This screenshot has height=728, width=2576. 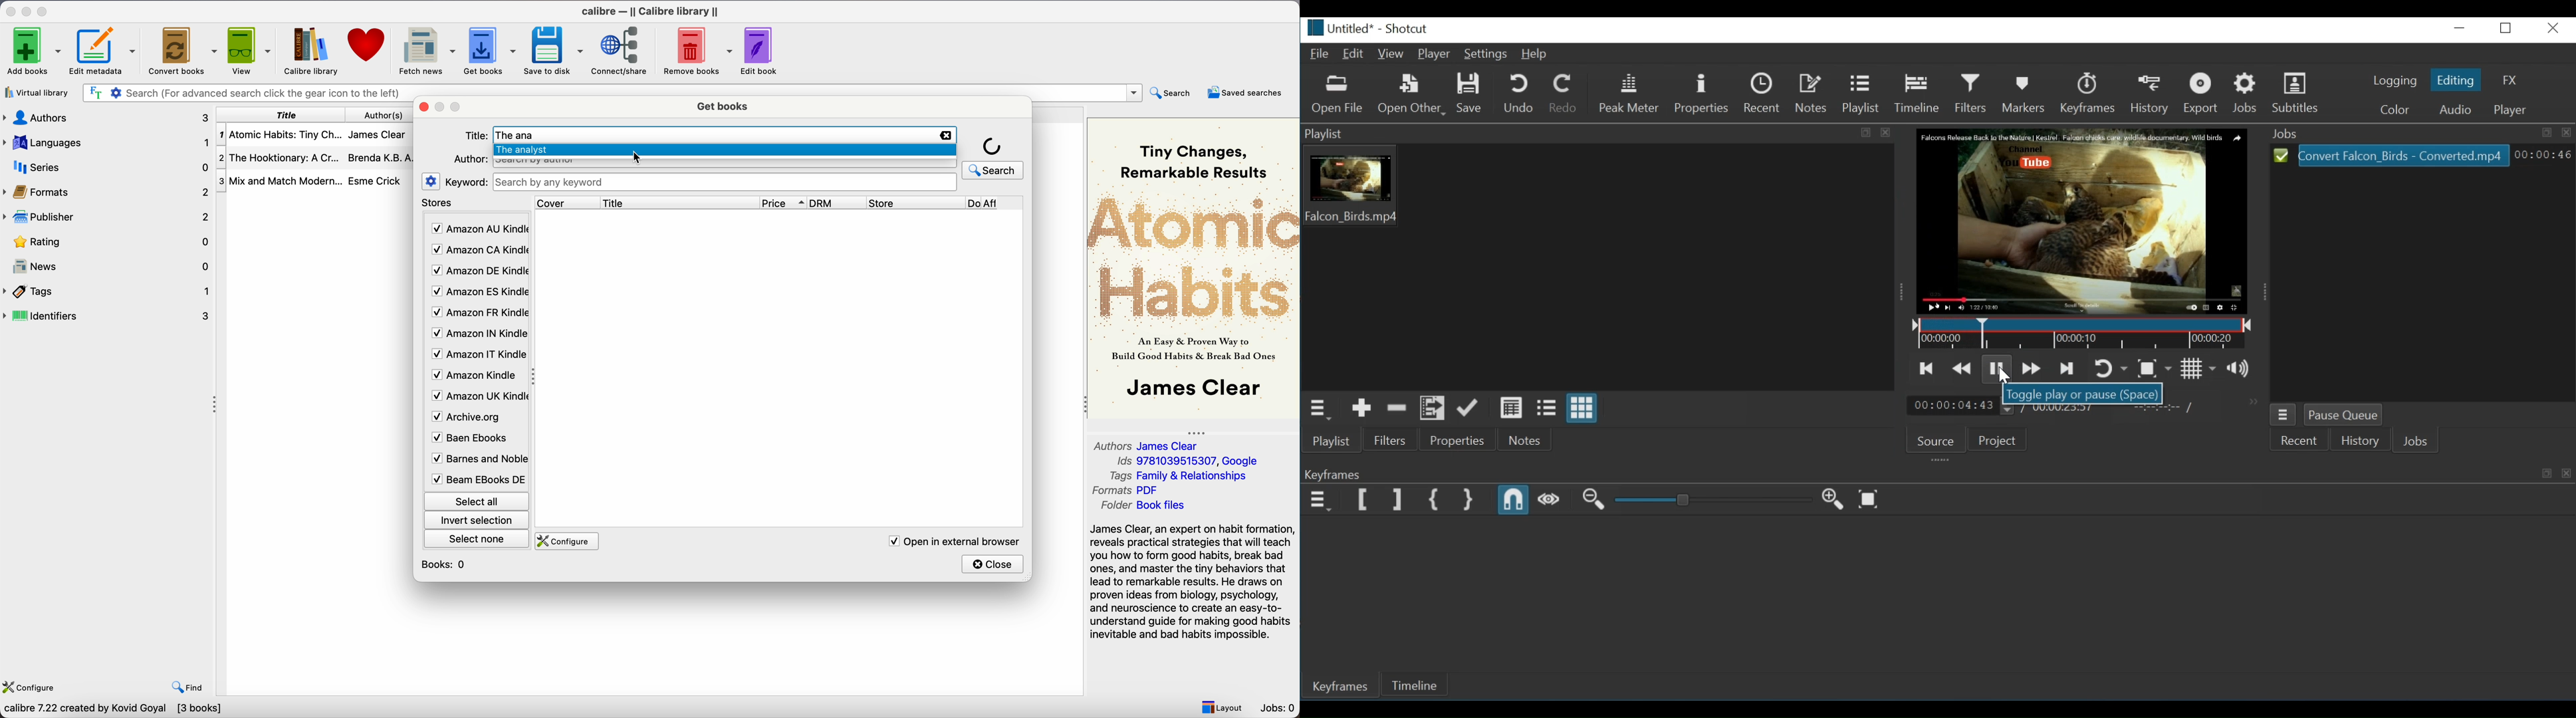 What do you see at coordinates (44, 10) in the screenshot?
I see `maximize` at bounding box center [44, 10].